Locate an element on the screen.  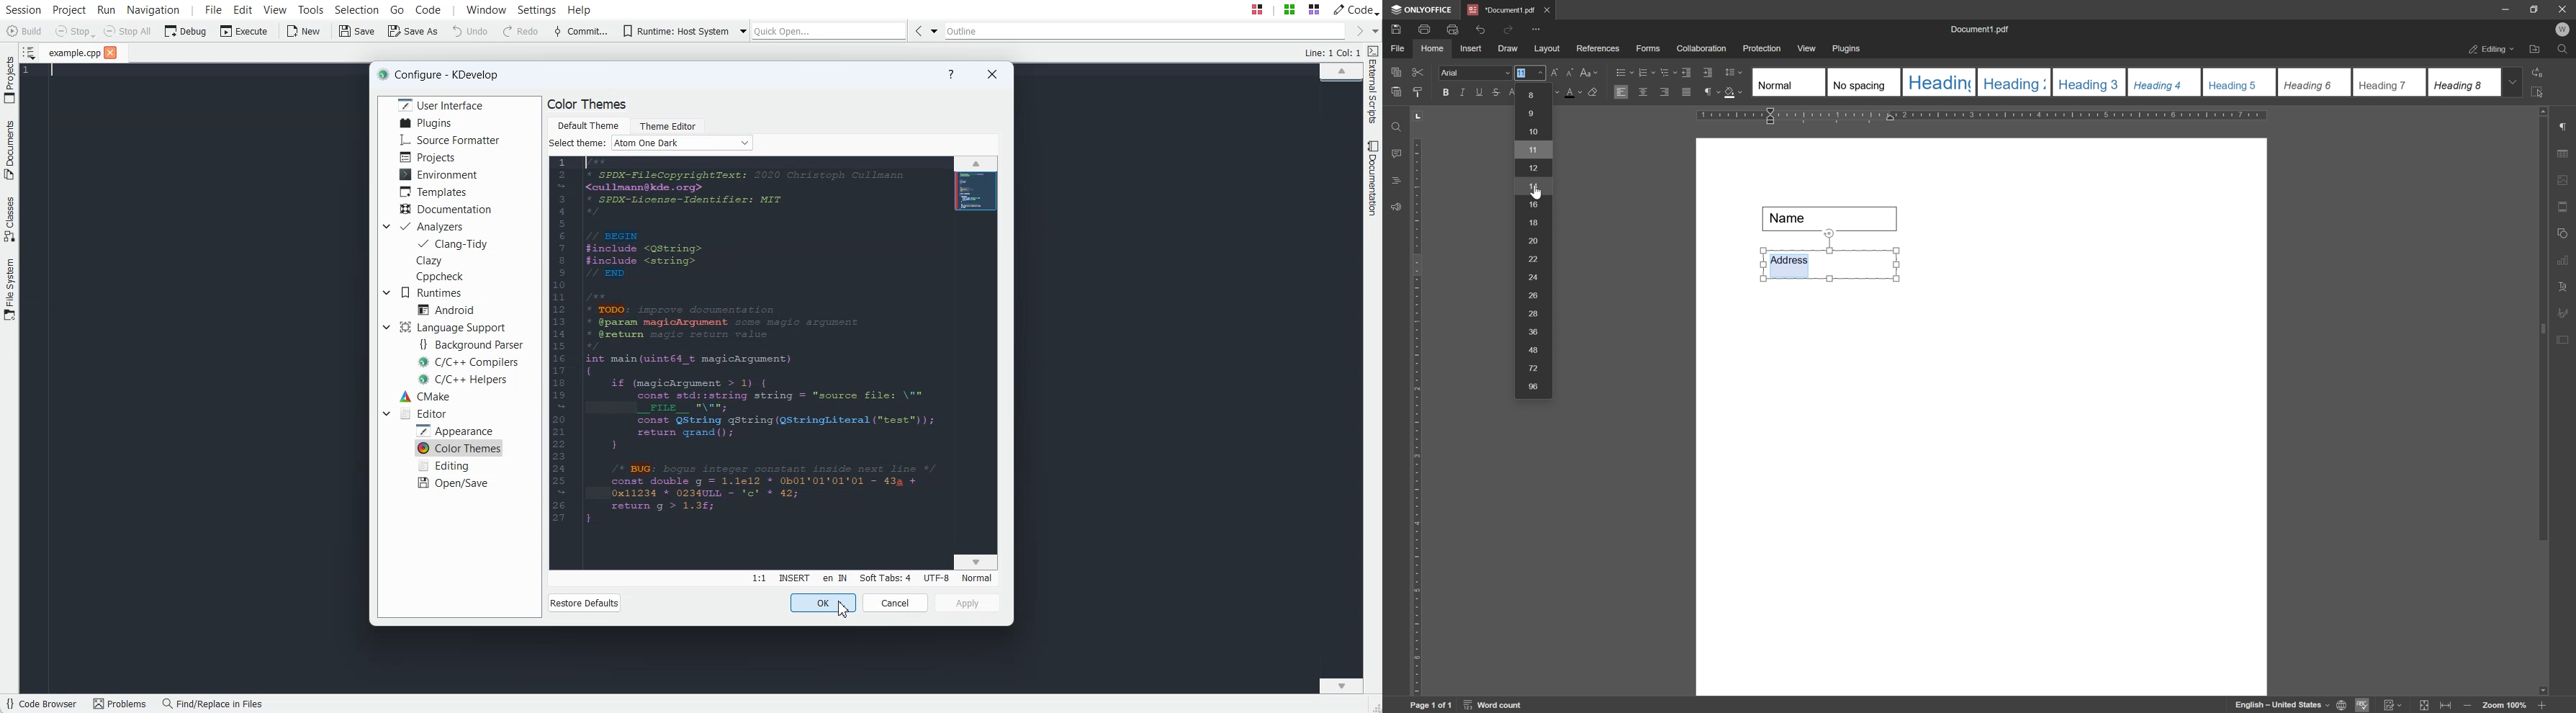
track changes is located at coordinates (2392, 706).